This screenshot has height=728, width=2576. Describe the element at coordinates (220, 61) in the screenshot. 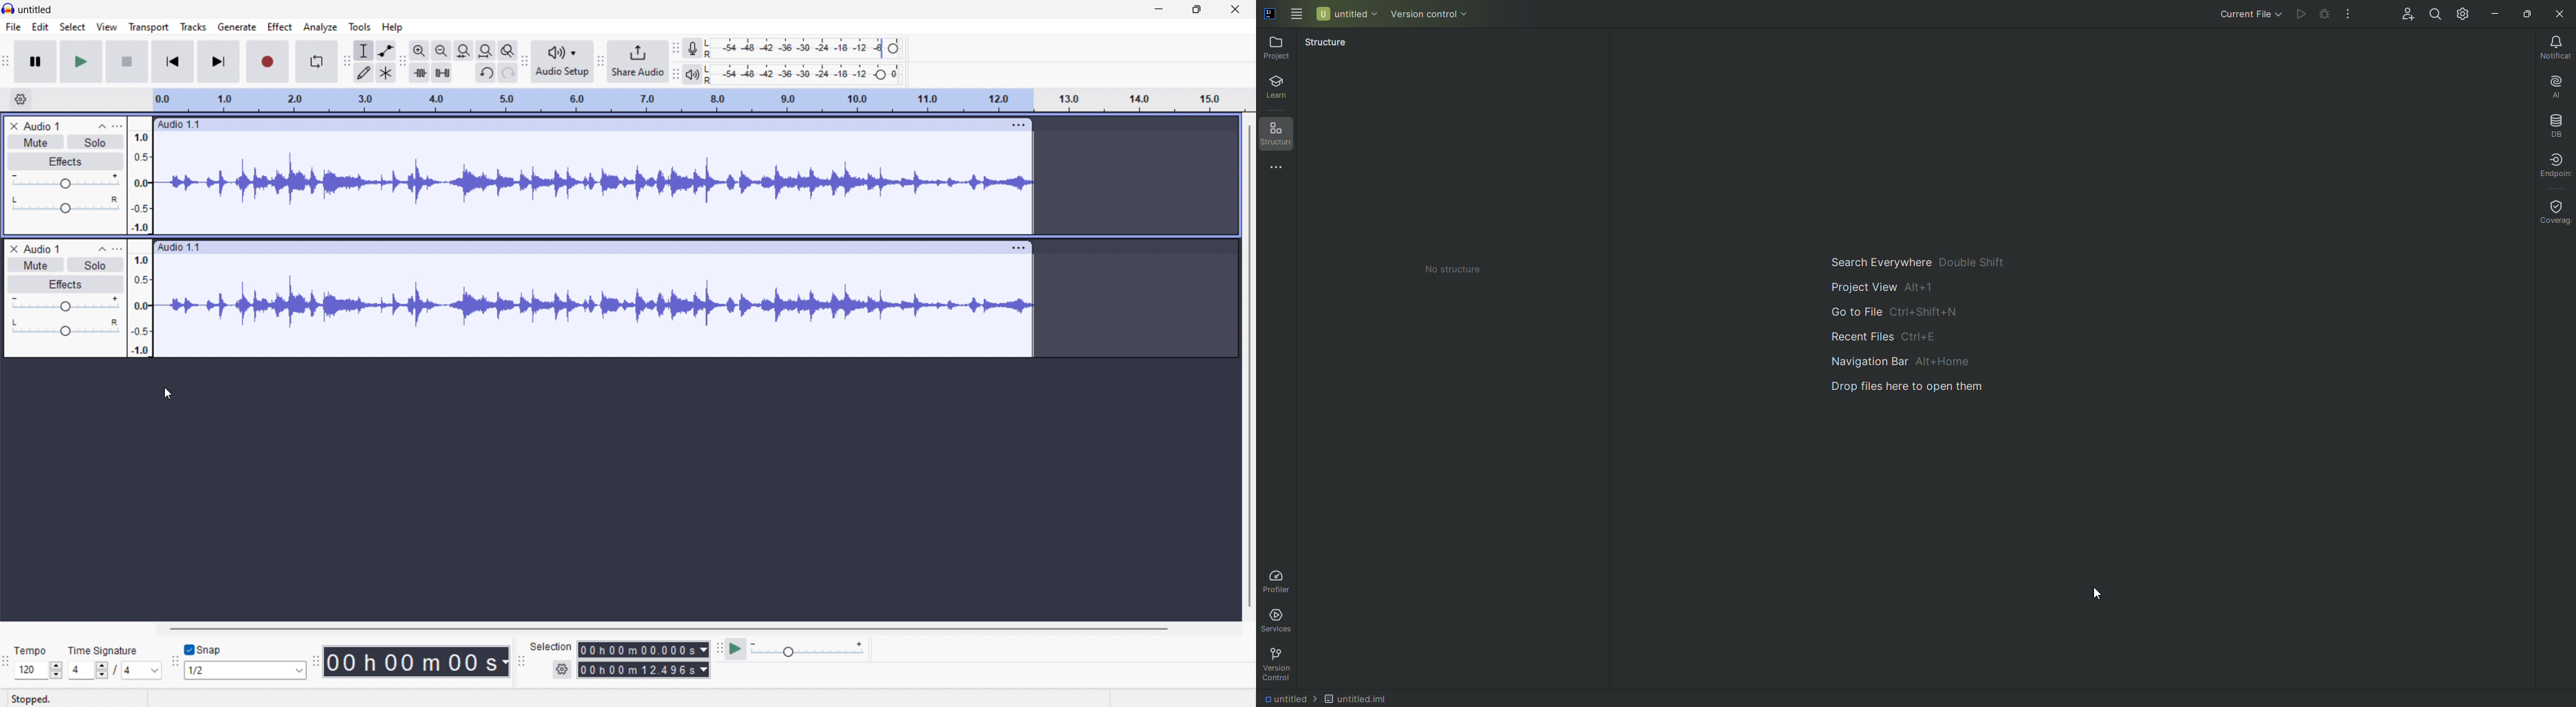

I see `skip to end` at that location.